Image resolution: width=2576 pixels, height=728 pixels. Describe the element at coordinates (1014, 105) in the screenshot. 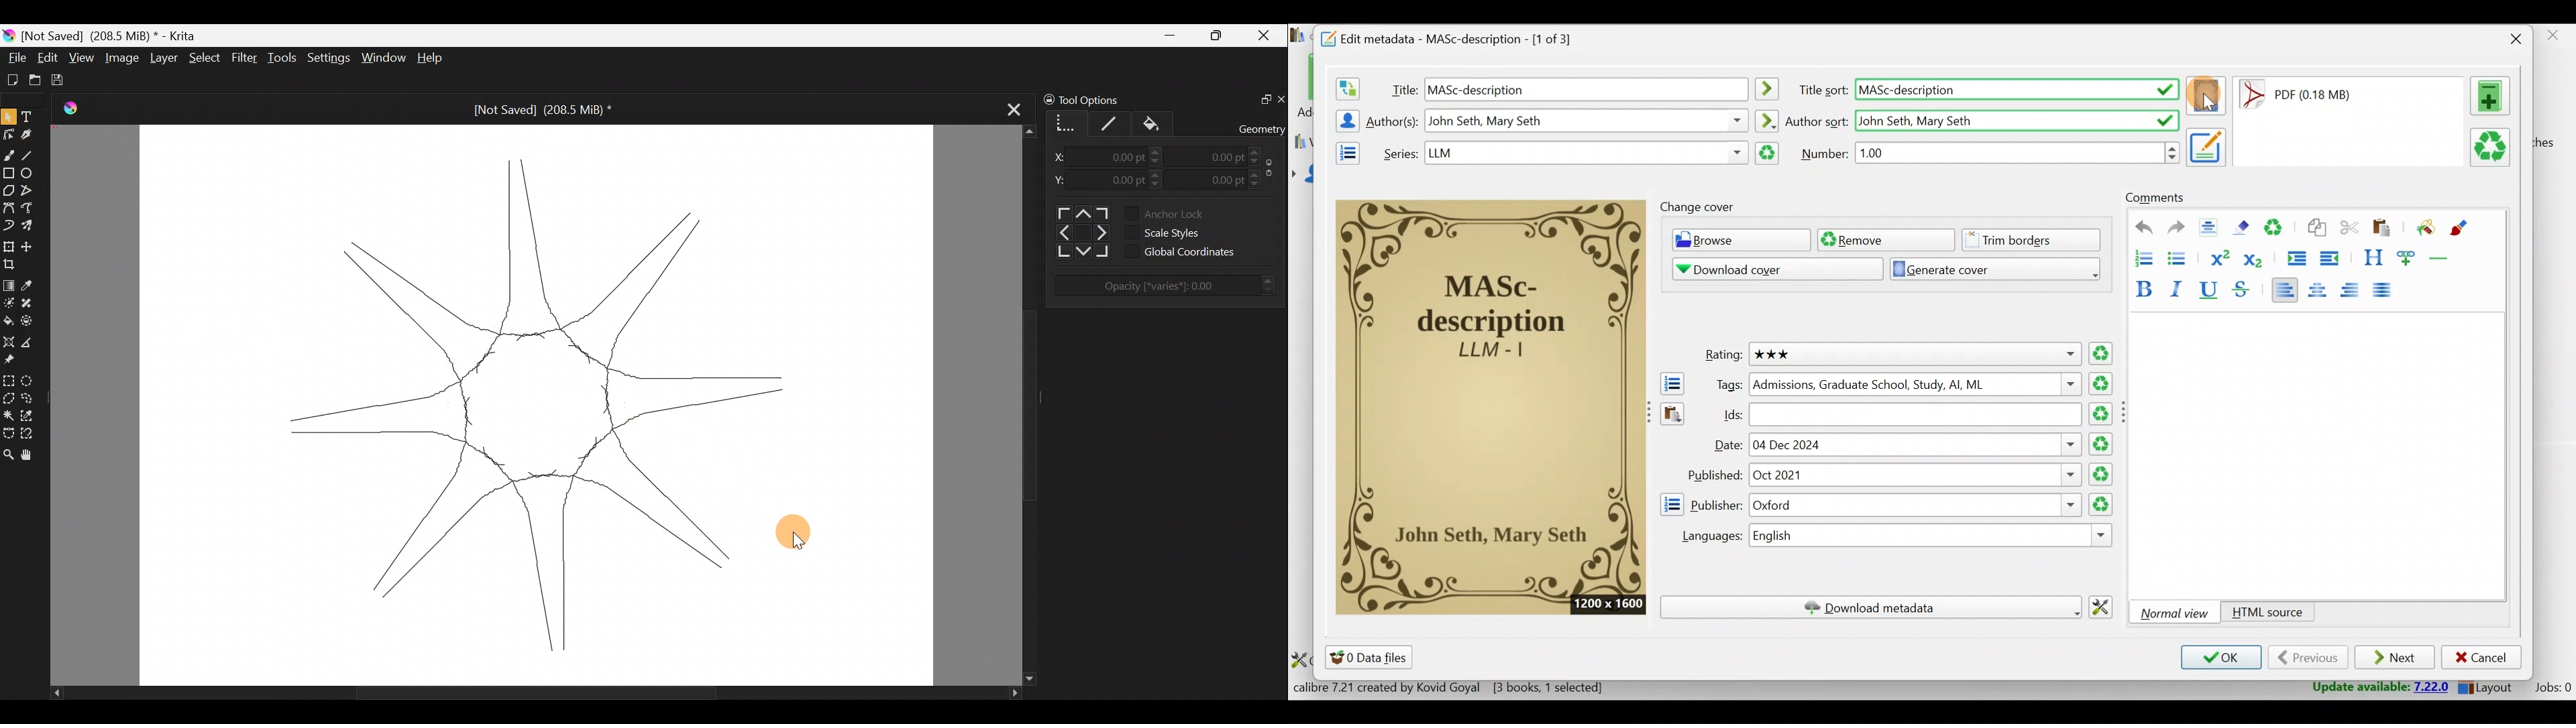

I see `Close tab` at that location.